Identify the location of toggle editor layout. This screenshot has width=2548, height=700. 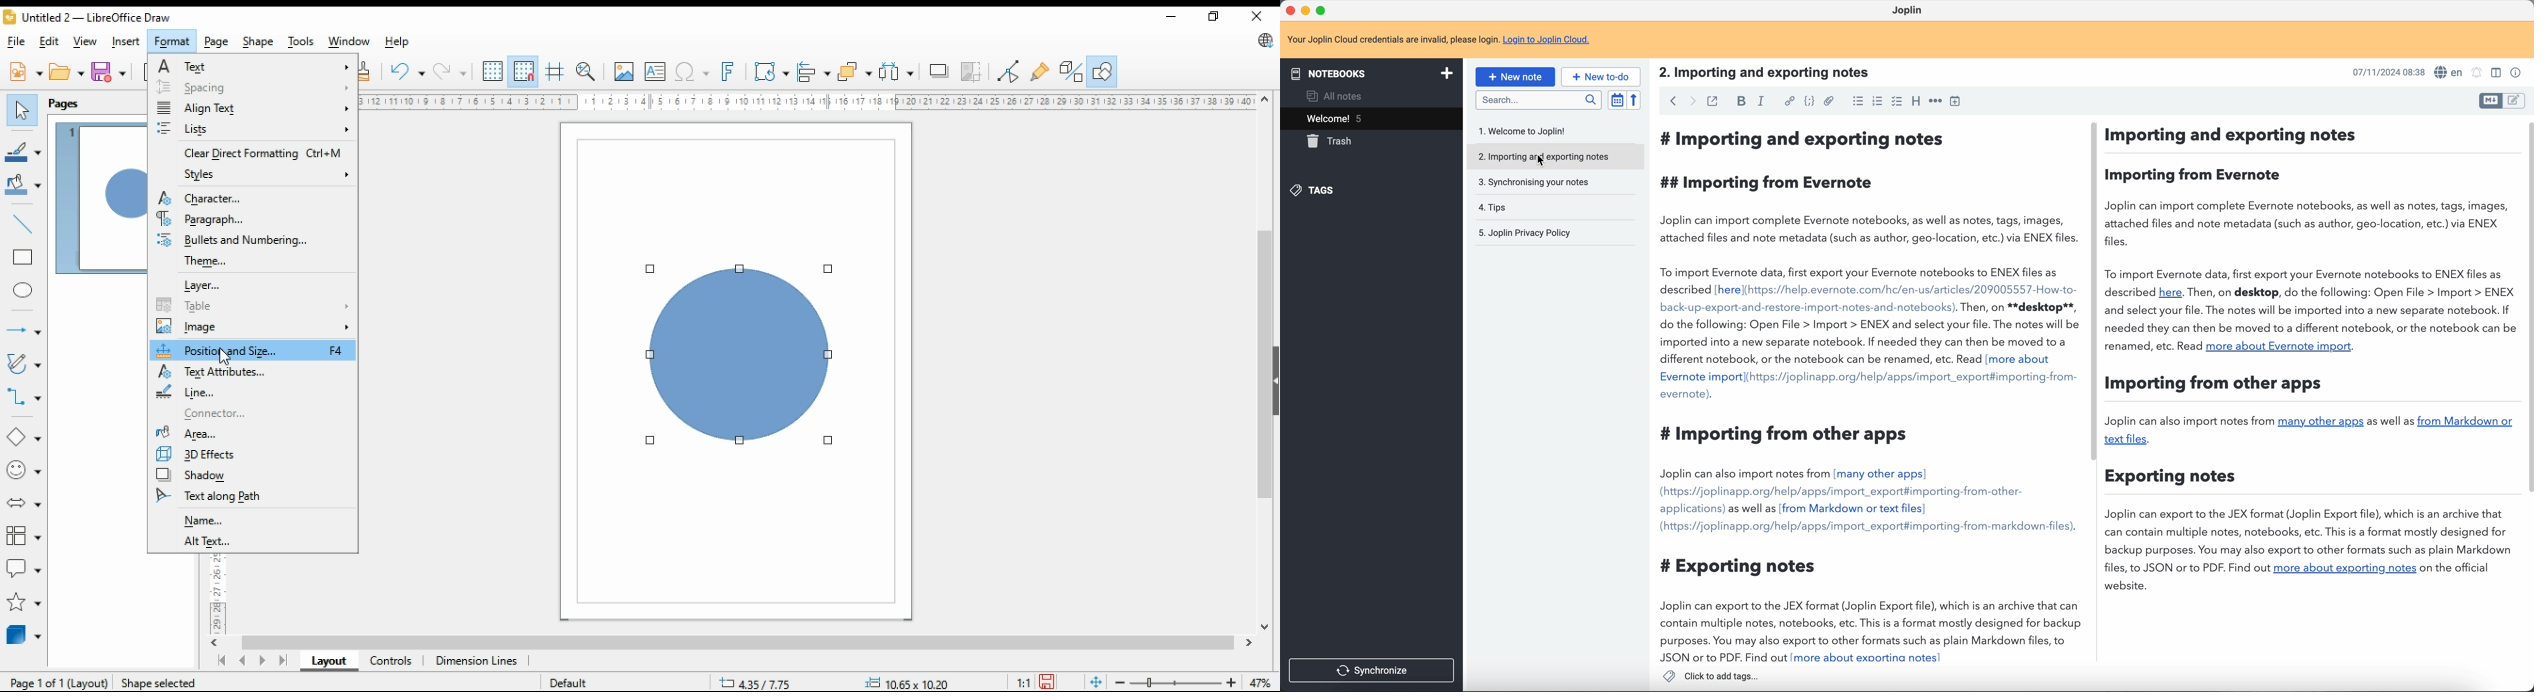
(2514, 100).